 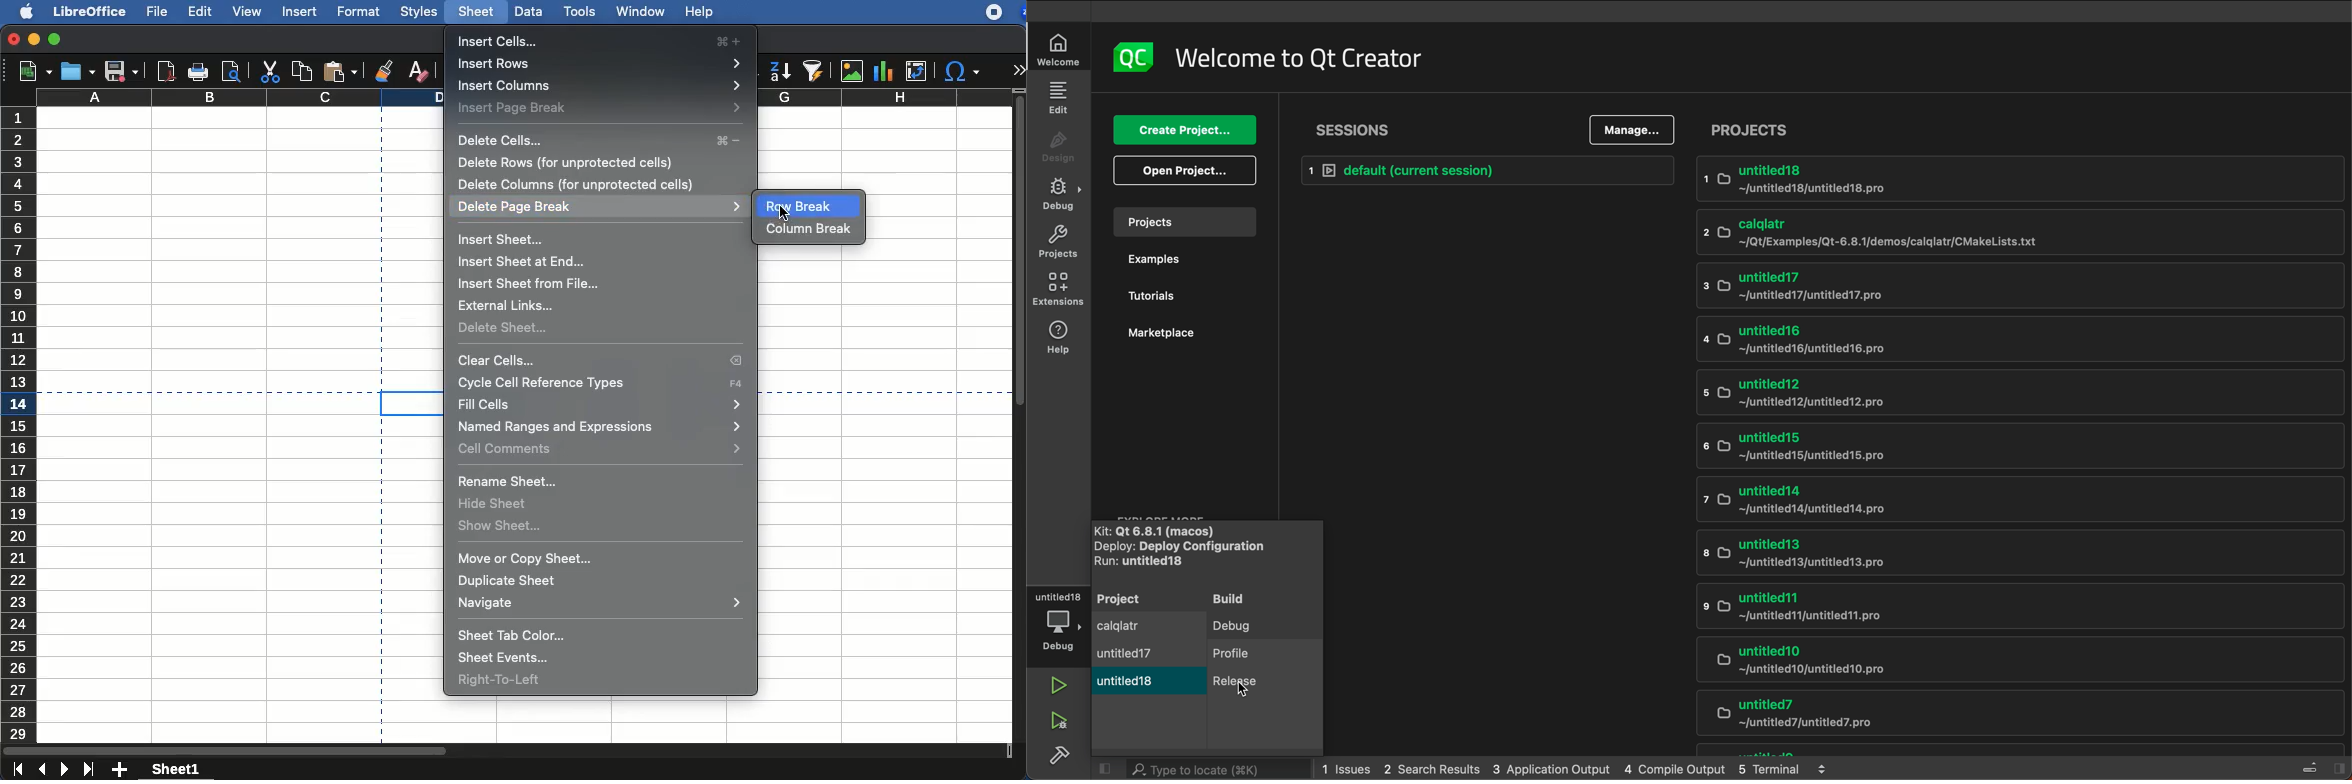 I want to click on print preview, so click(x=230, y=71).